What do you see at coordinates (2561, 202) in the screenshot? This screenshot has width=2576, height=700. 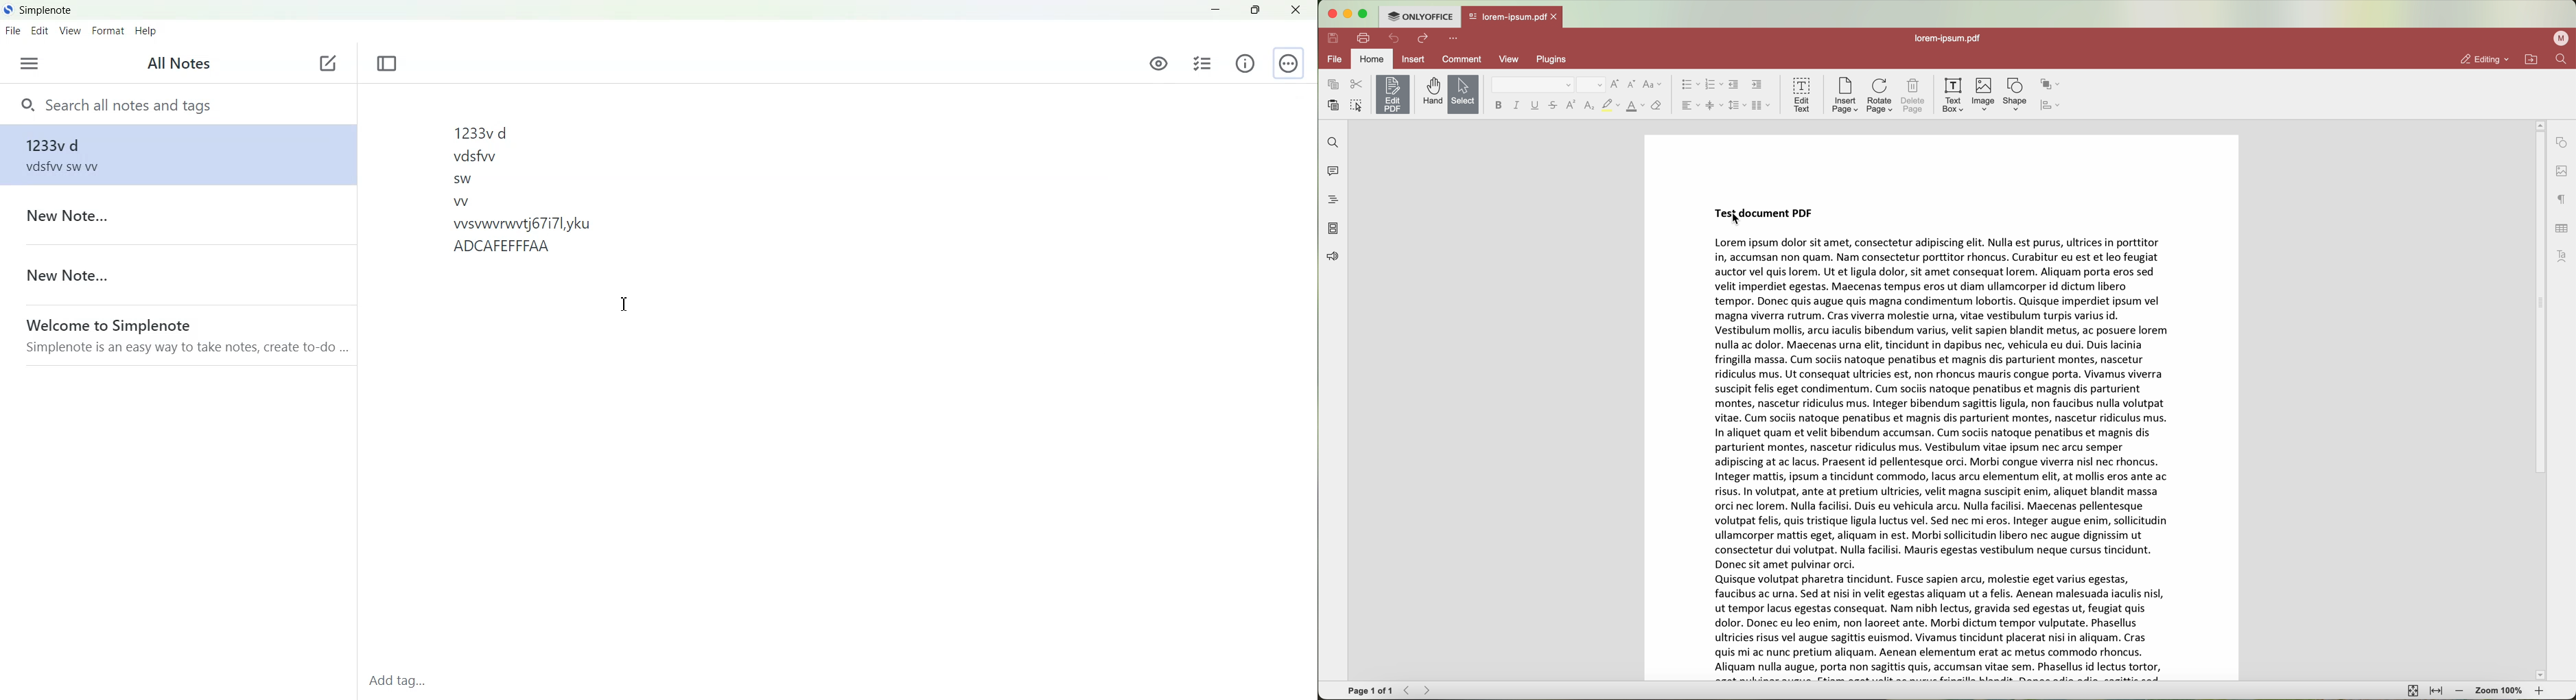 I see `paragraph settings` at bounding box center [2561, 202].